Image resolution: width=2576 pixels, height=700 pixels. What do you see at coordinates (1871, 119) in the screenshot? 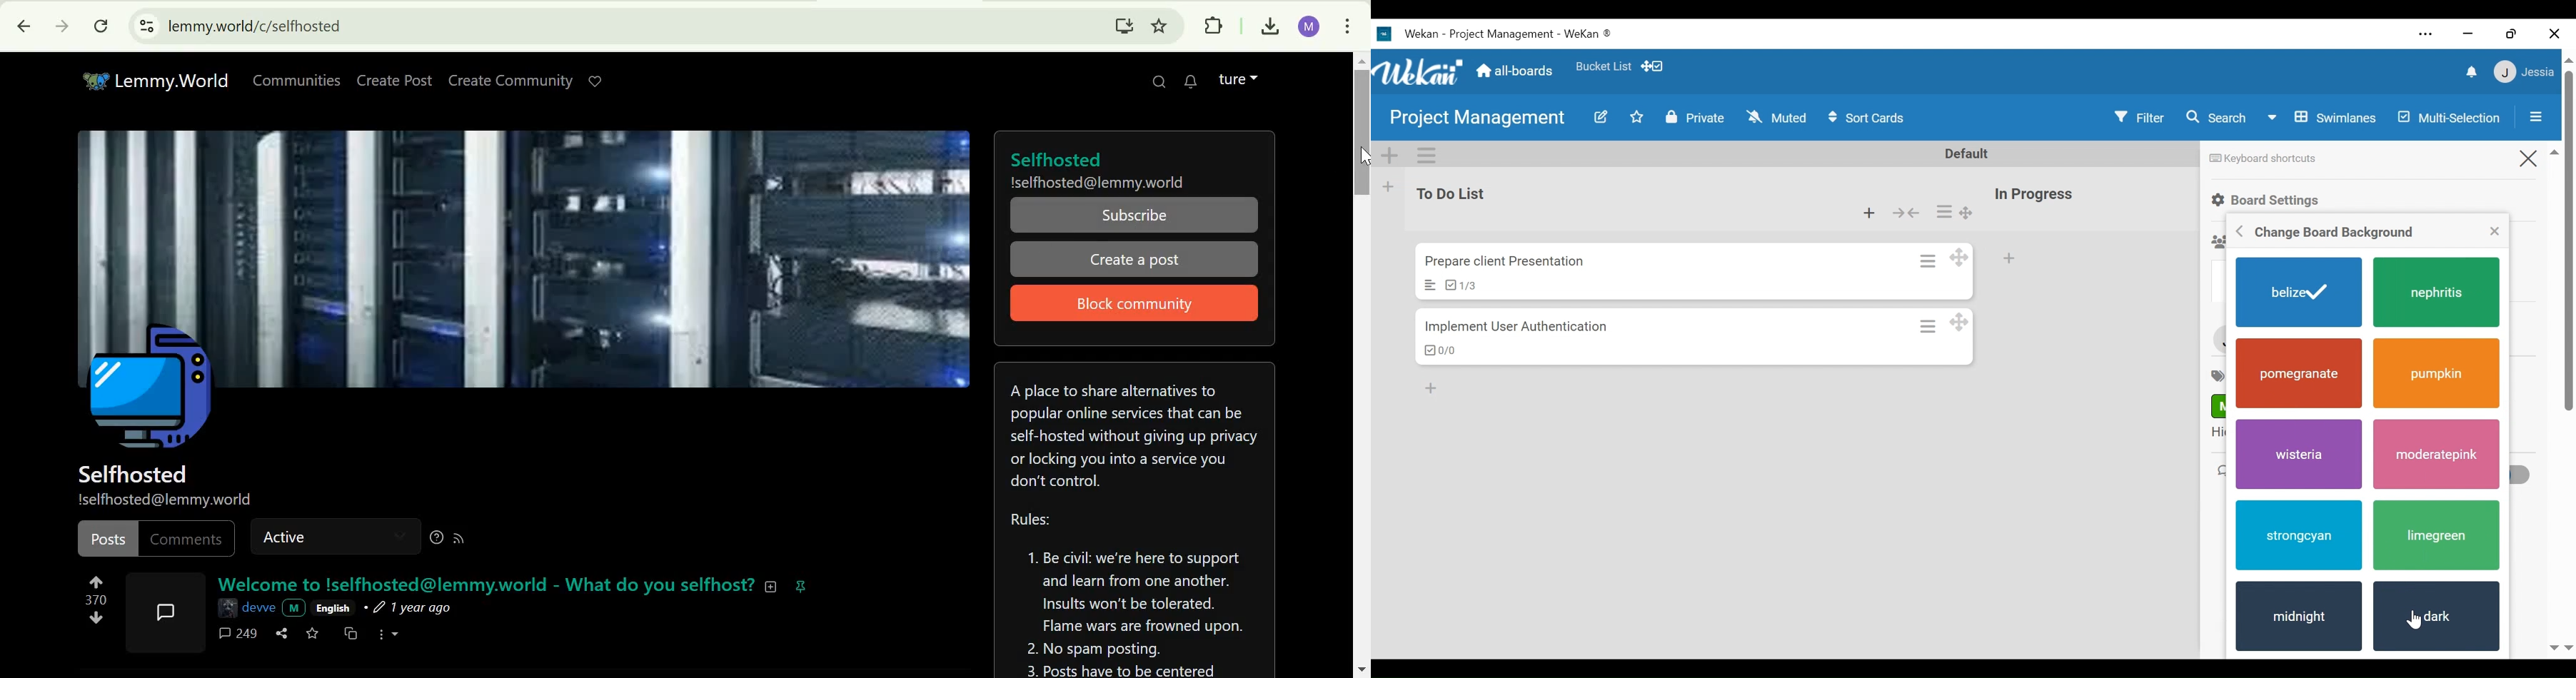
I see `Sort Cards` at bounding box center [1871, 119].